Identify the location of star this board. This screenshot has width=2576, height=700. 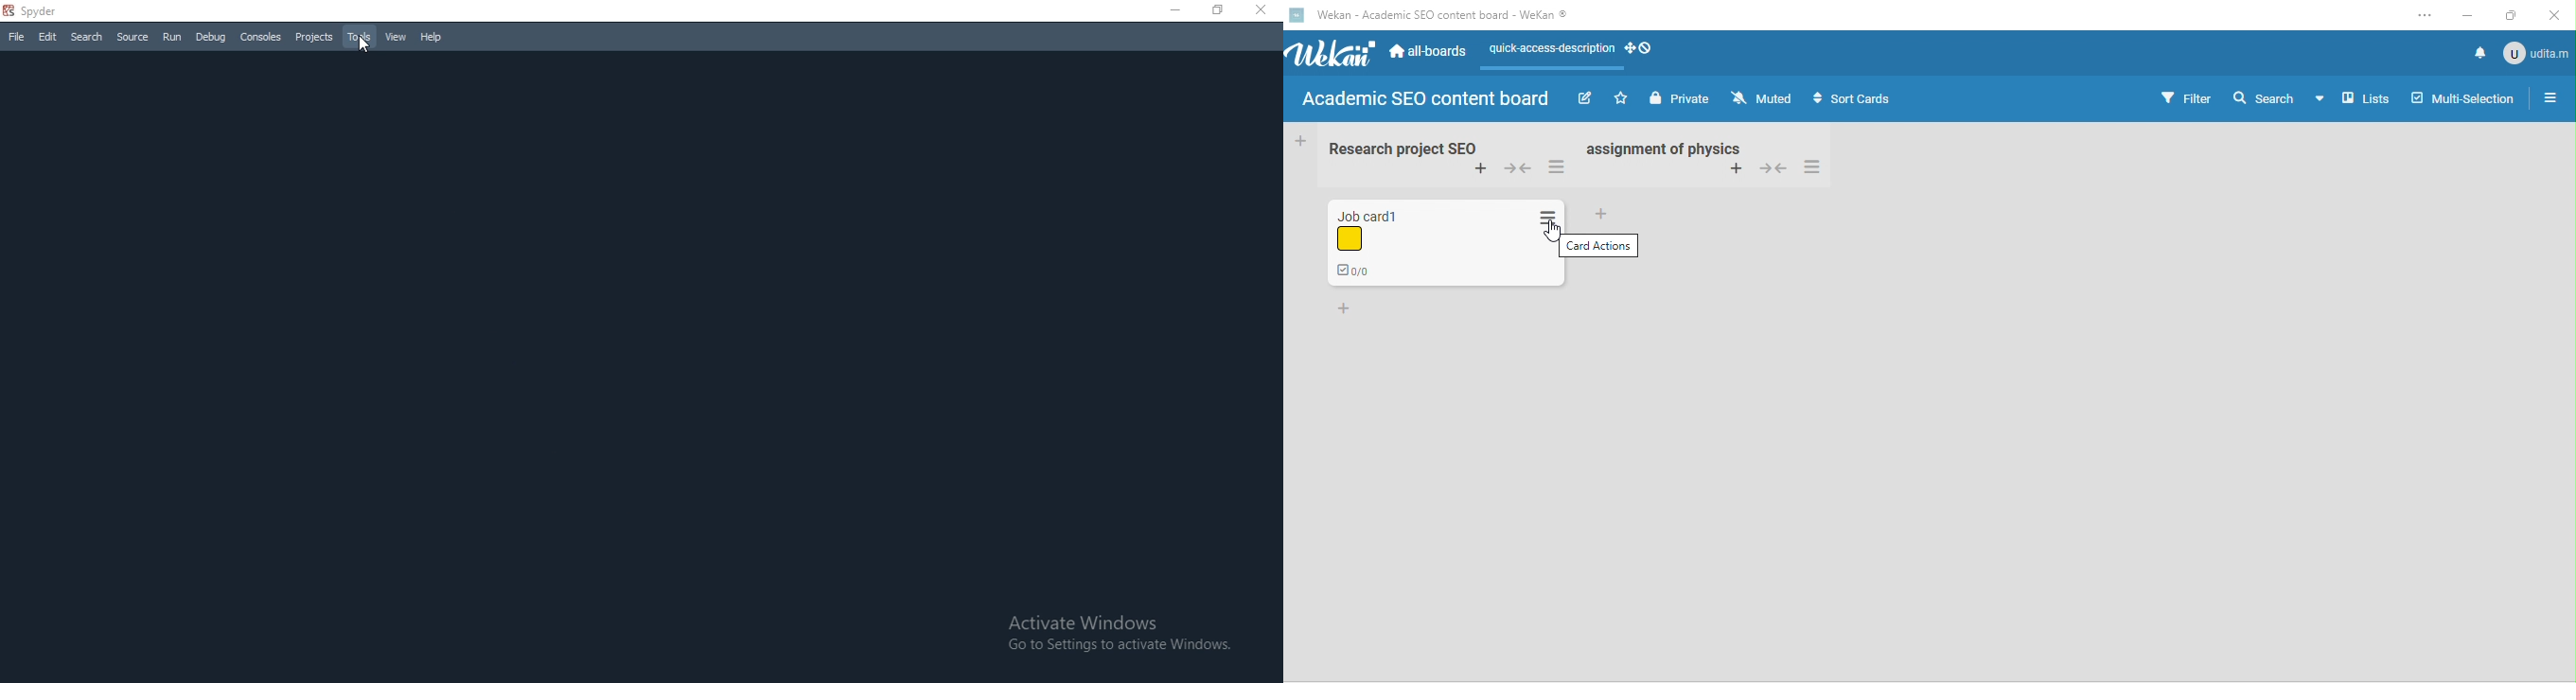
(1623, 99).